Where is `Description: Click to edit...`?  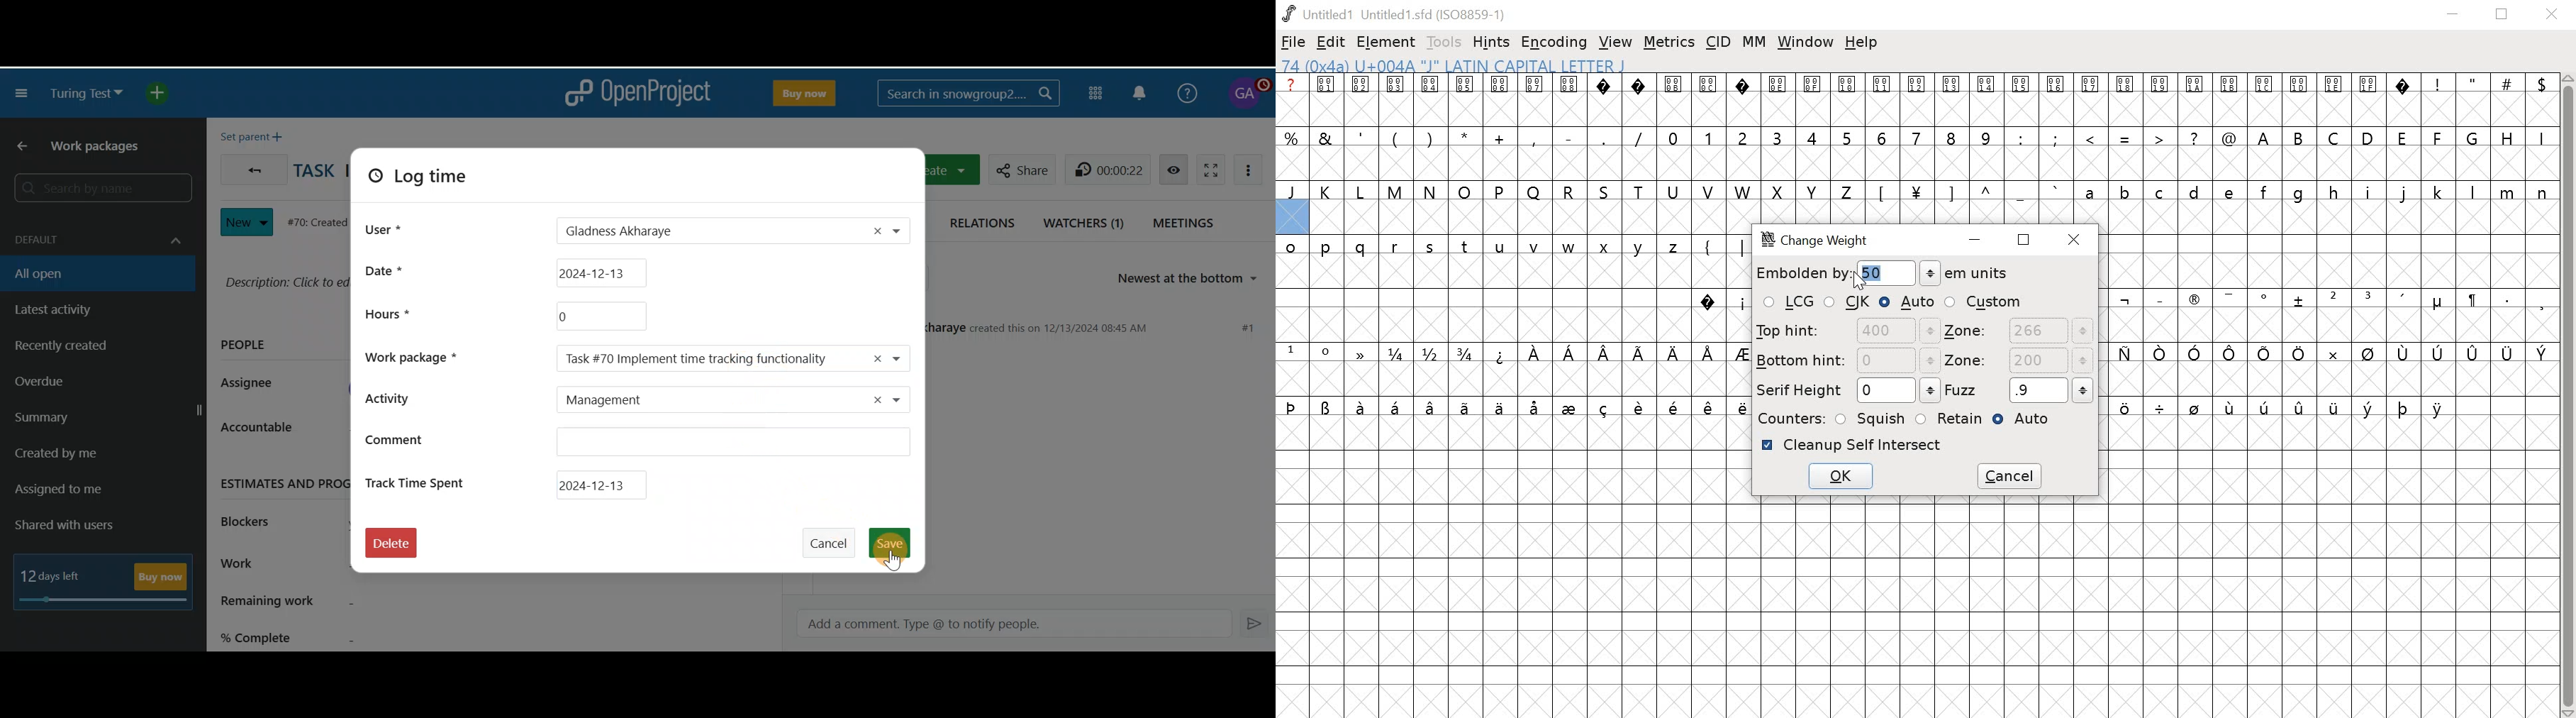
Description: Click to edit... is located at coordinates (284, 281).